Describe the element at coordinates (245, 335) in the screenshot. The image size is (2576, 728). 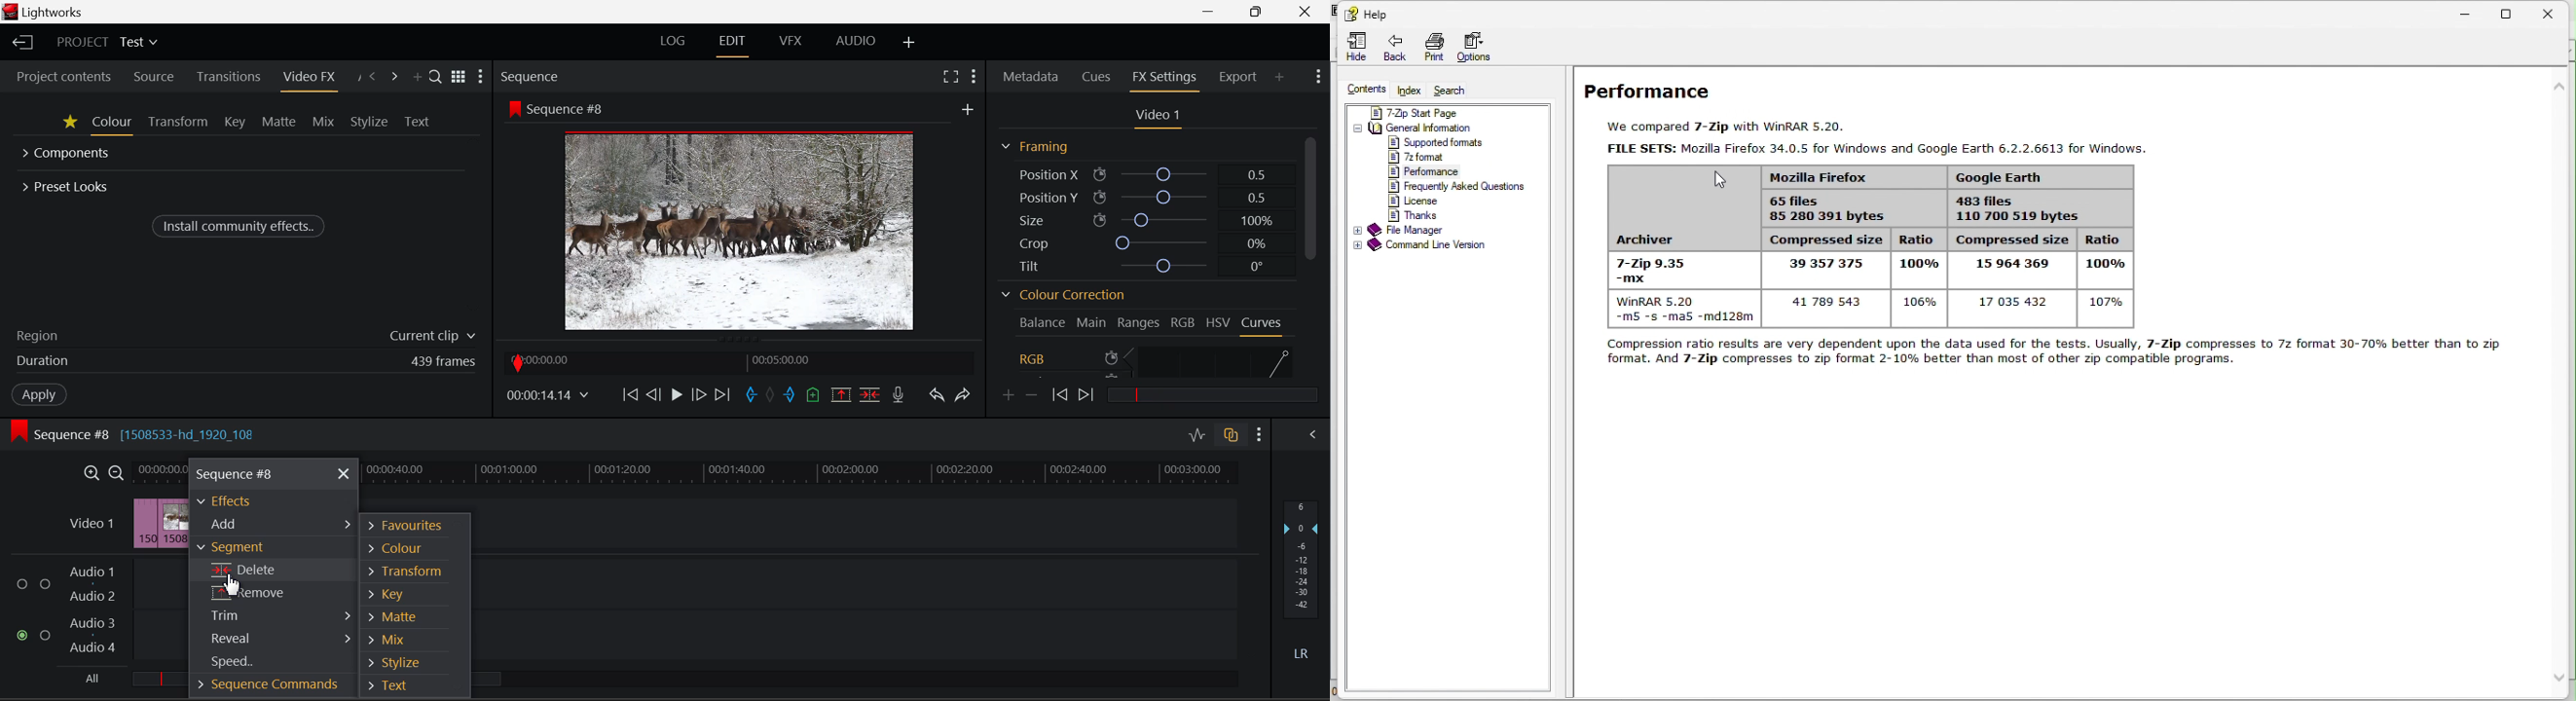
I see `Region` at that location.